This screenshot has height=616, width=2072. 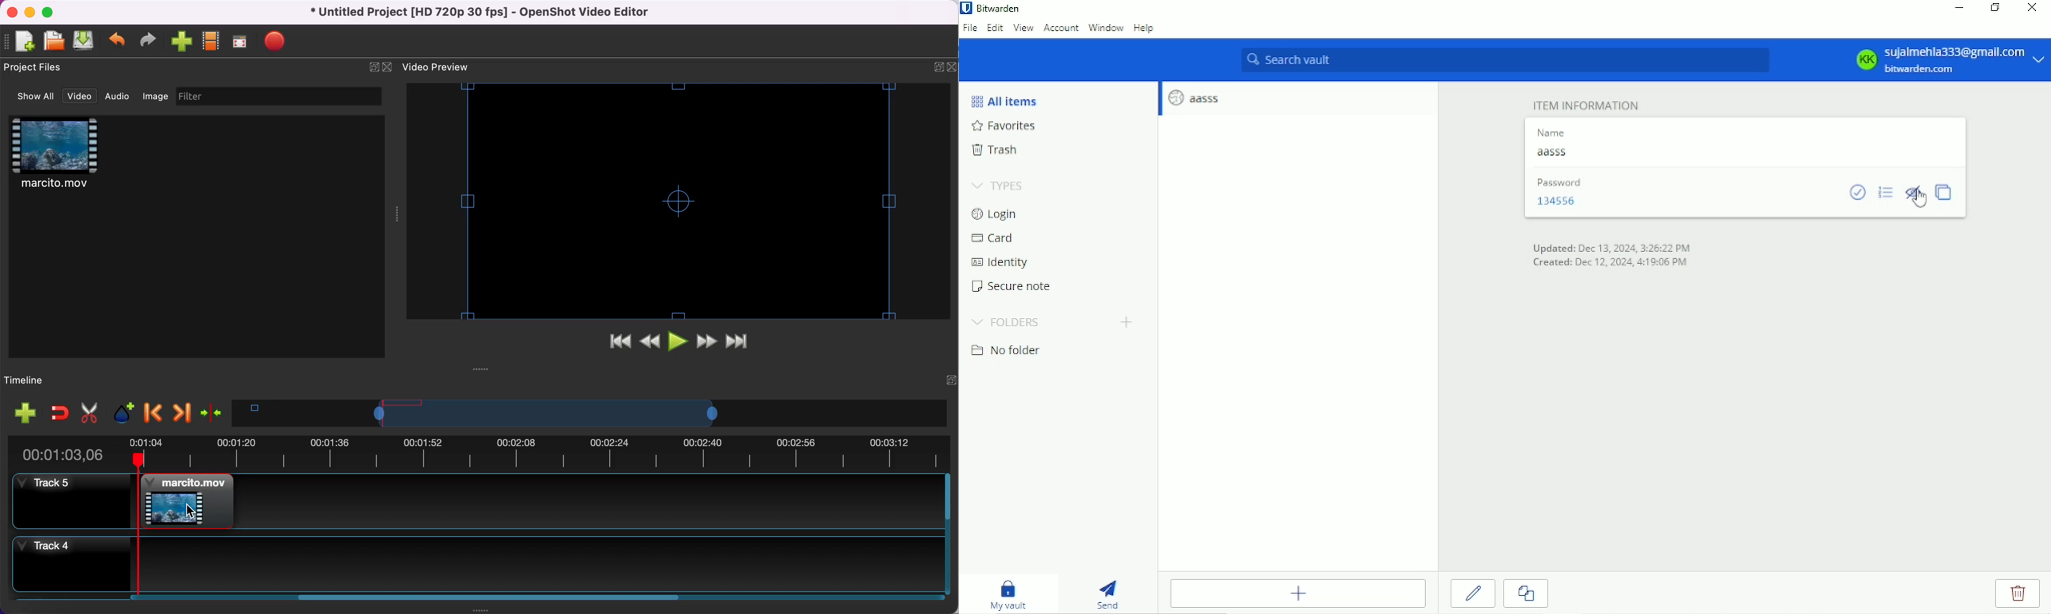 I want to click on bitwarden logo, so click(x=968, y=10).